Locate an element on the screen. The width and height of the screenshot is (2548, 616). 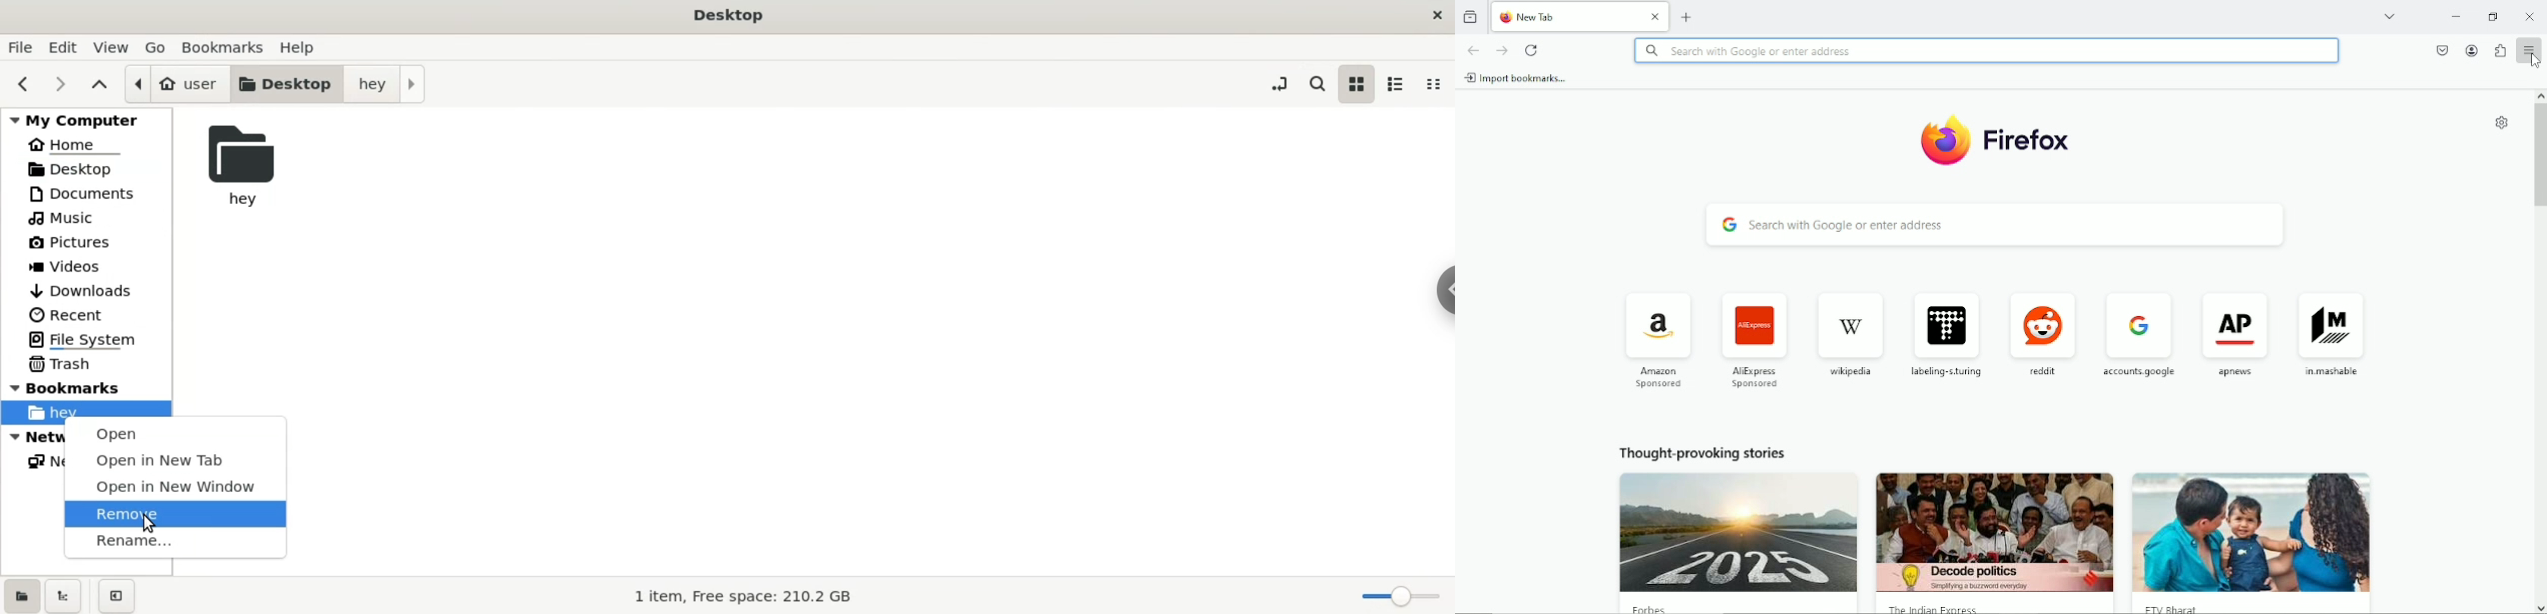
Extensions is located at coordinates (2501, 50).